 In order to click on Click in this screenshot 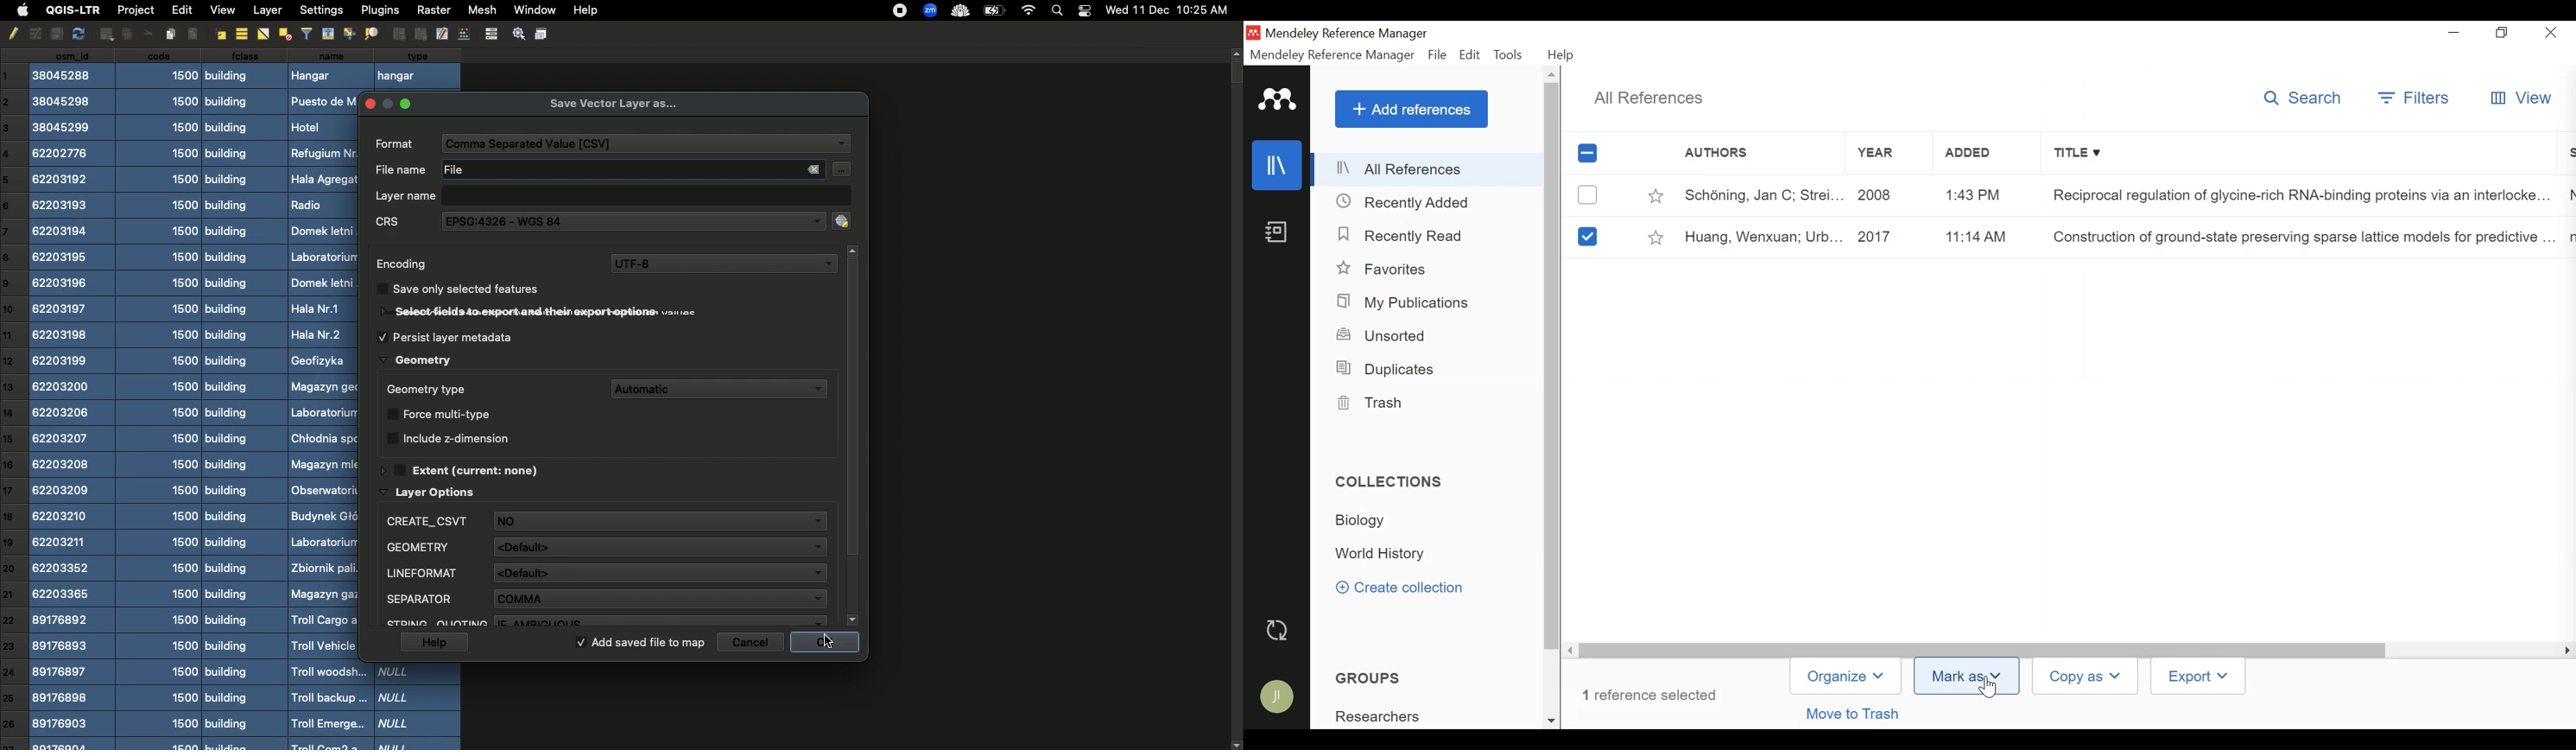, I will do `click(829, 641)`.